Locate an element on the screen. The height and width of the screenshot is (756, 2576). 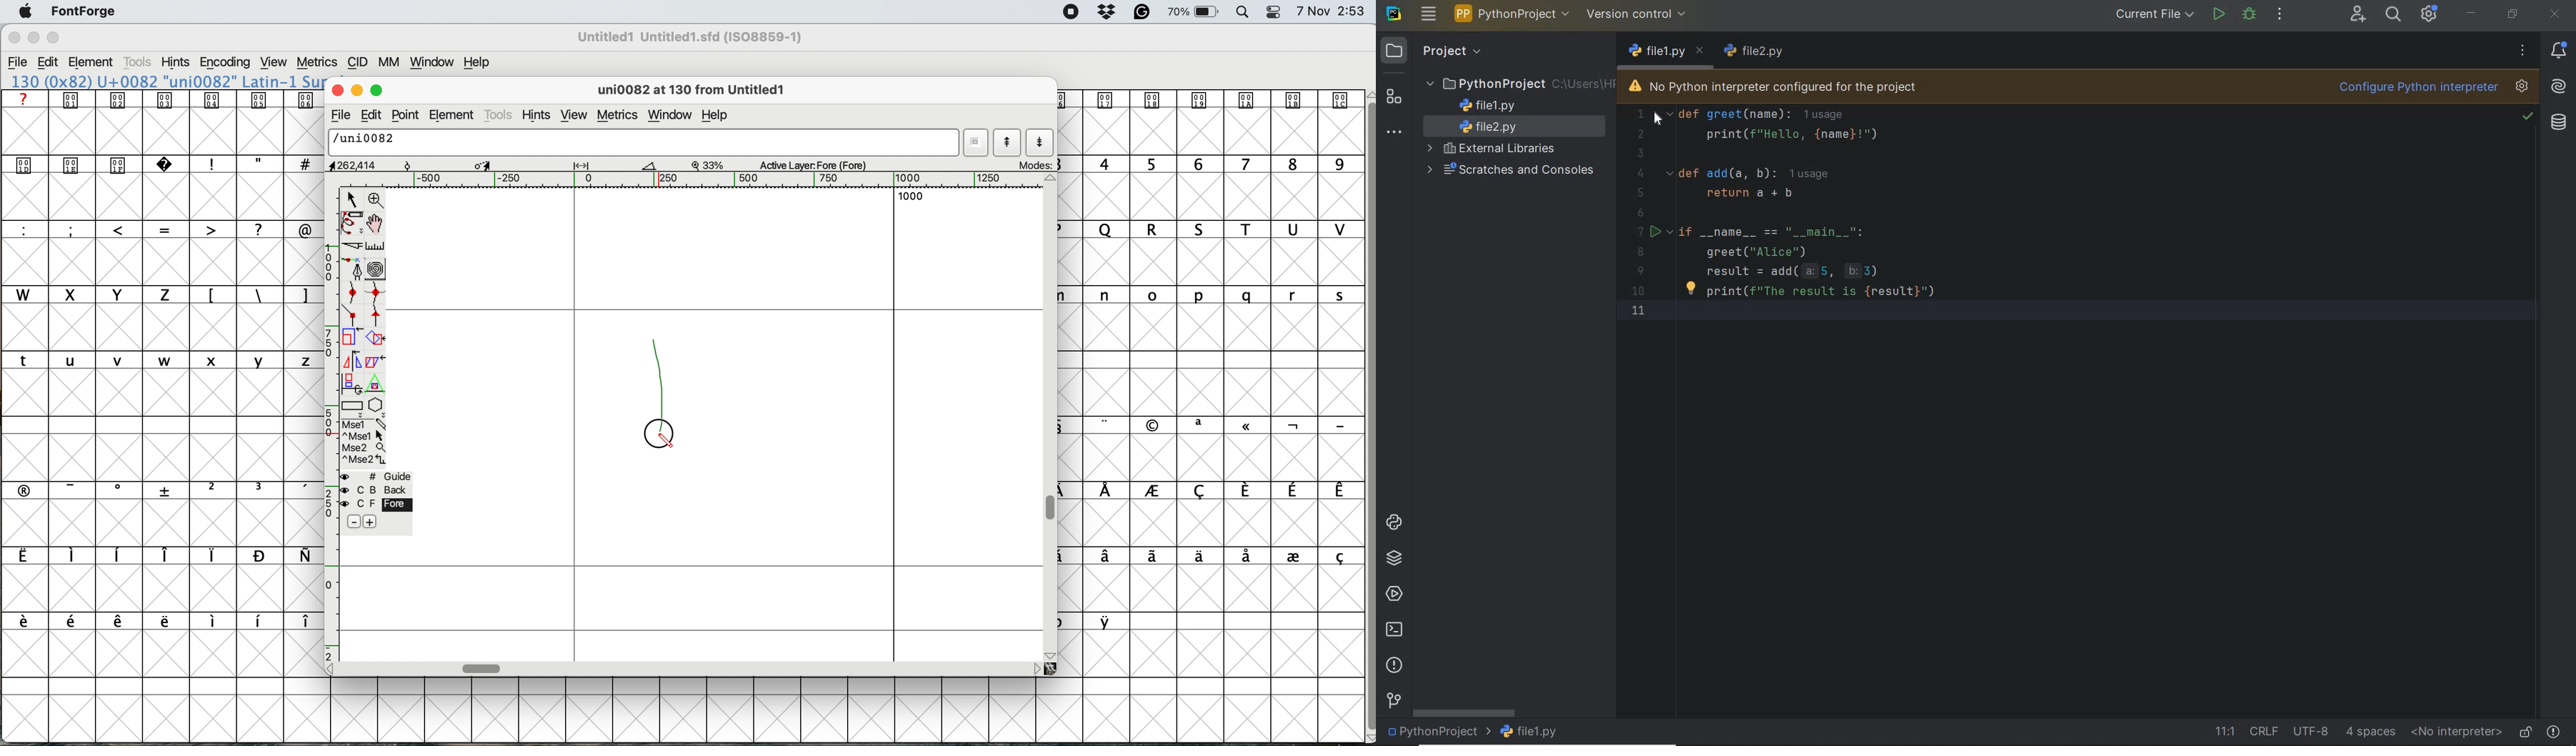
make file ready only is located at coordinates (2523, 730).